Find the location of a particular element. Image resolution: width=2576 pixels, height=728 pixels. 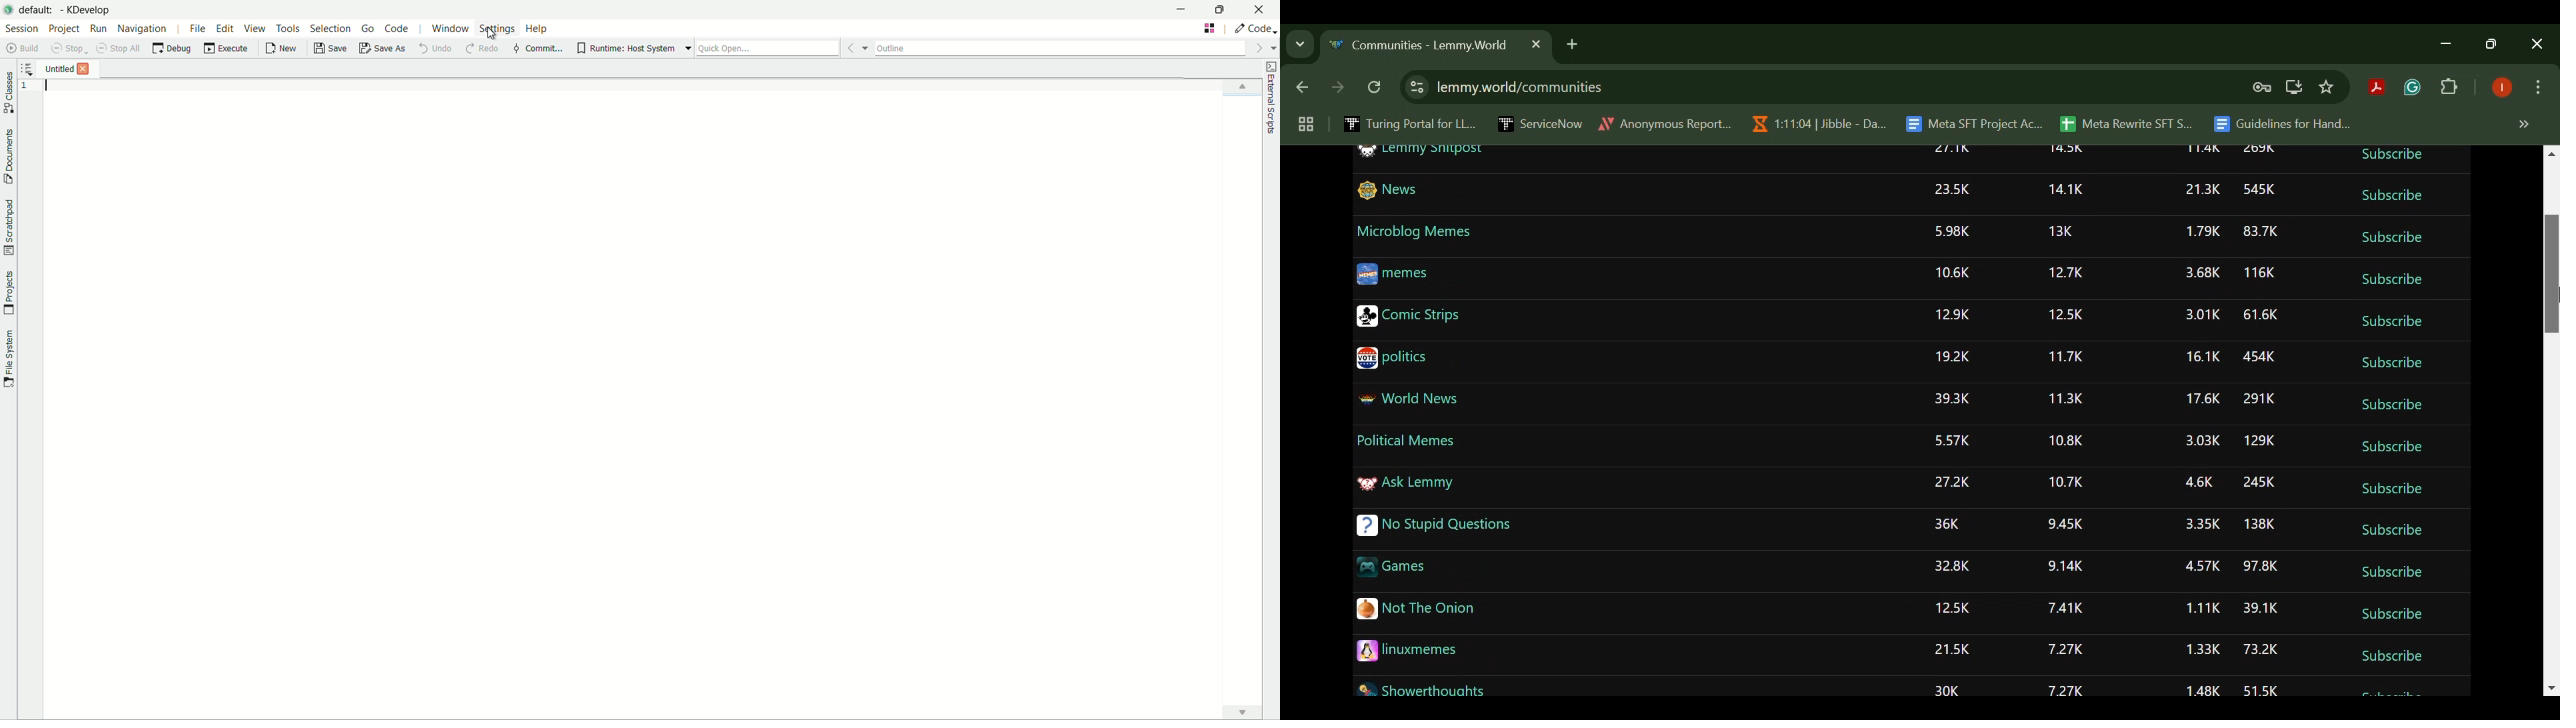

edit is located at coordinates (225, 29).